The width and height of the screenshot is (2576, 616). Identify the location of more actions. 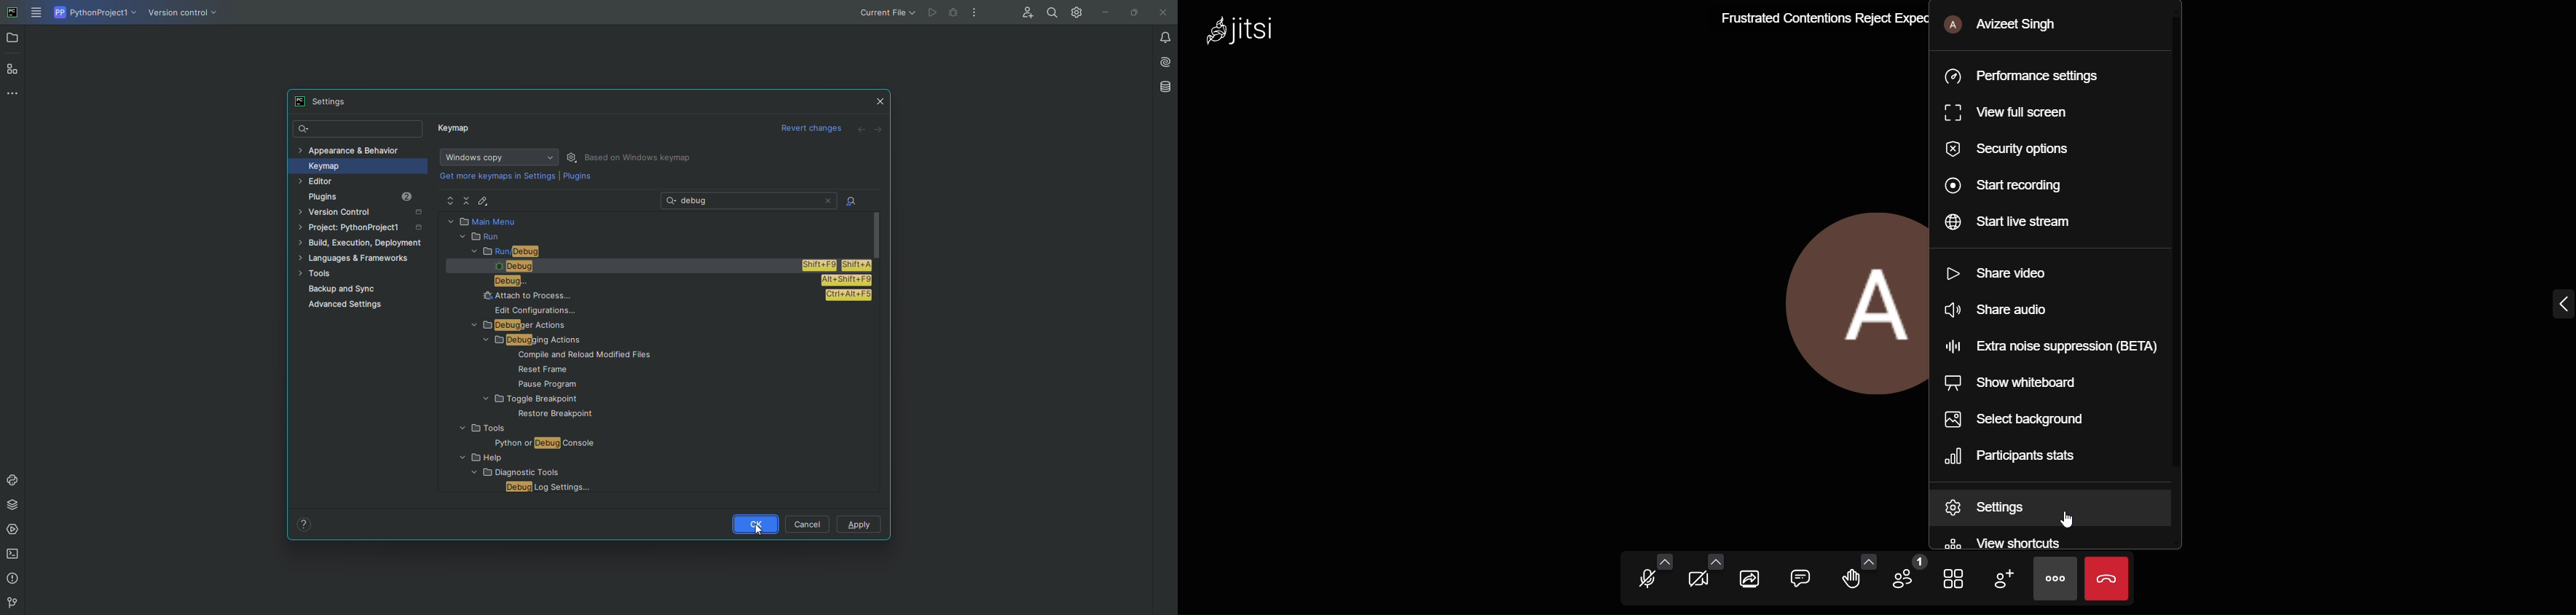
(2052, 579).